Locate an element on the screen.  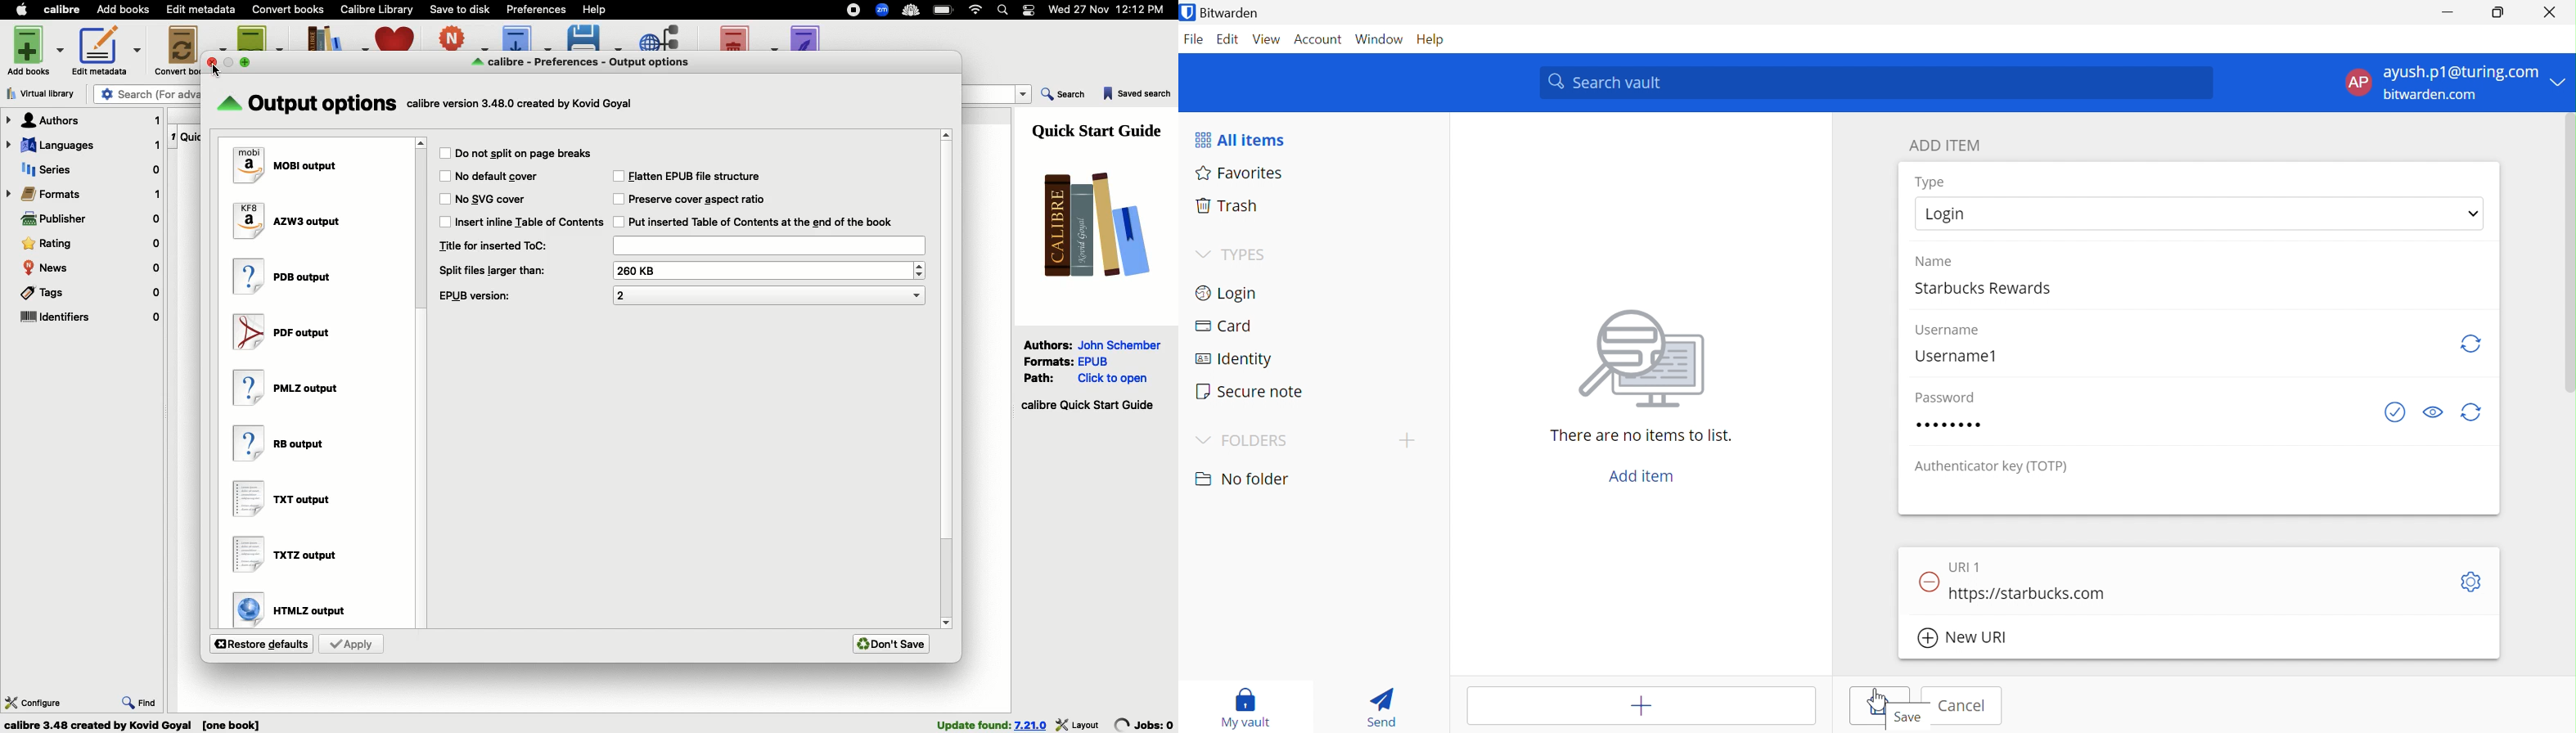
PDF is located at coordinates (286, 331).